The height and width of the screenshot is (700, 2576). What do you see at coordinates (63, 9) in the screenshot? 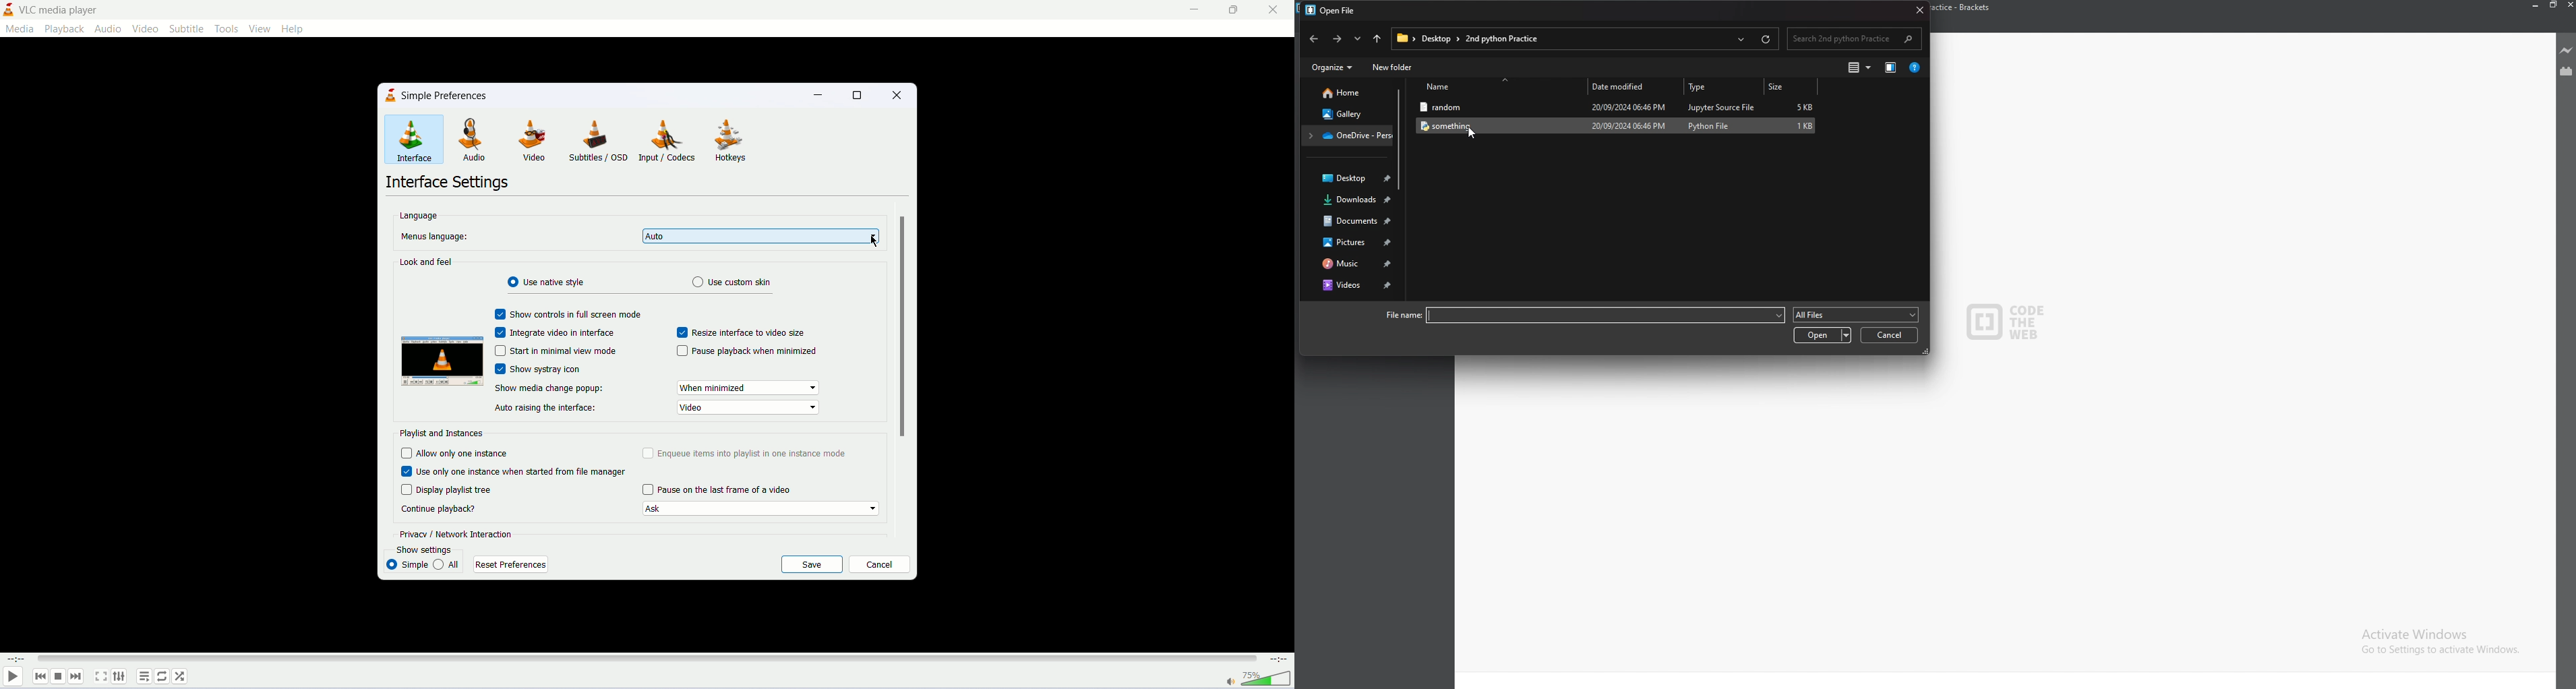
I see `vlc media player` at bounding box center [63, 9].